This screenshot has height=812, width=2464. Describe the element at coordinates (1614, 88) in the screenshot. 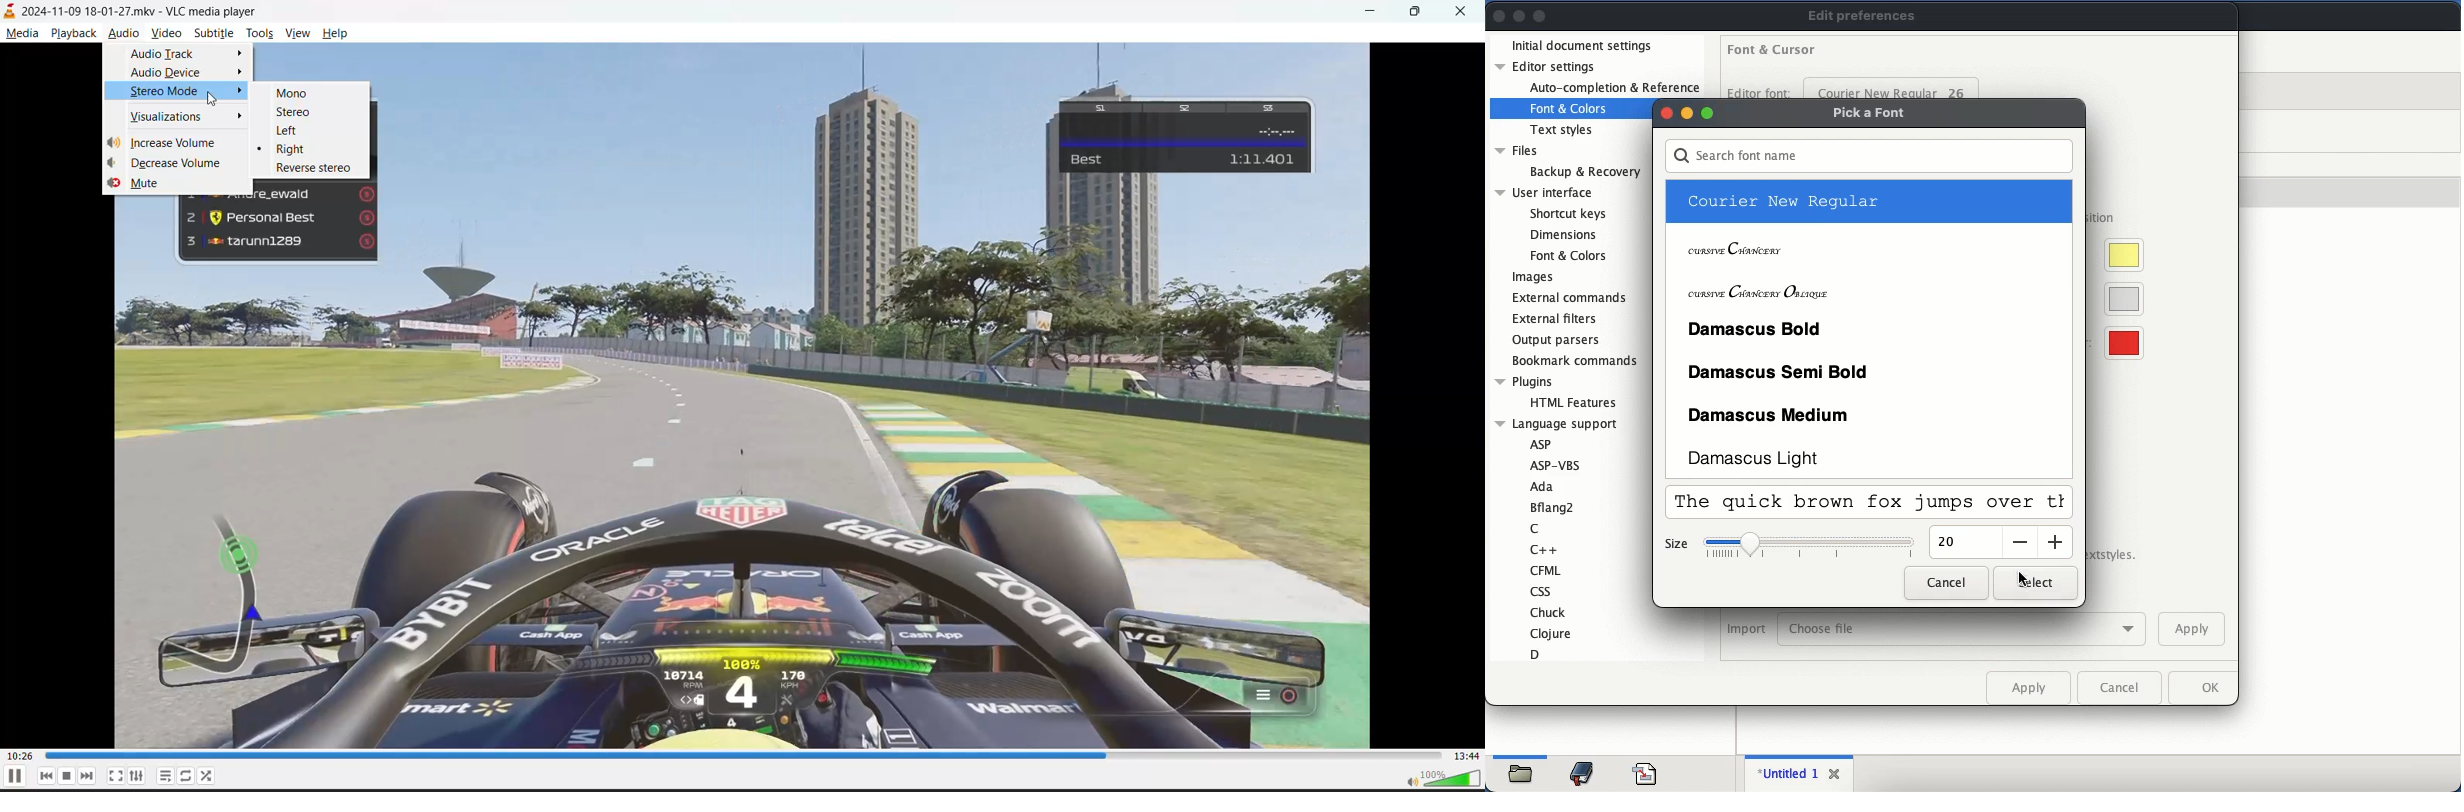

I see `auto completion` at that location.